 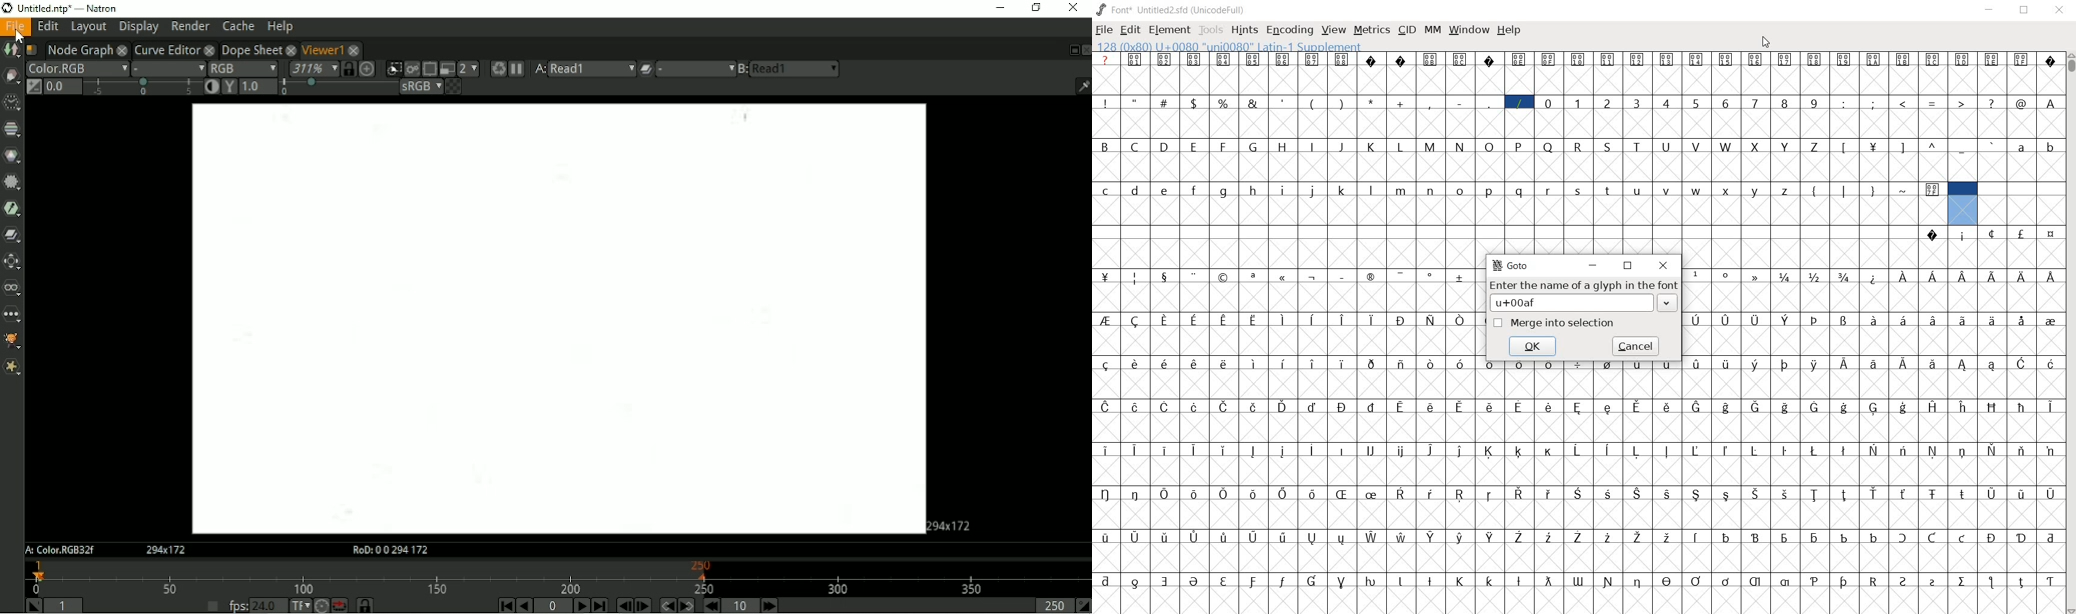 What do you see at coordinates (1166, 320) in the screenshot?
I see `Symbol` at bounding box center [1166, 320].